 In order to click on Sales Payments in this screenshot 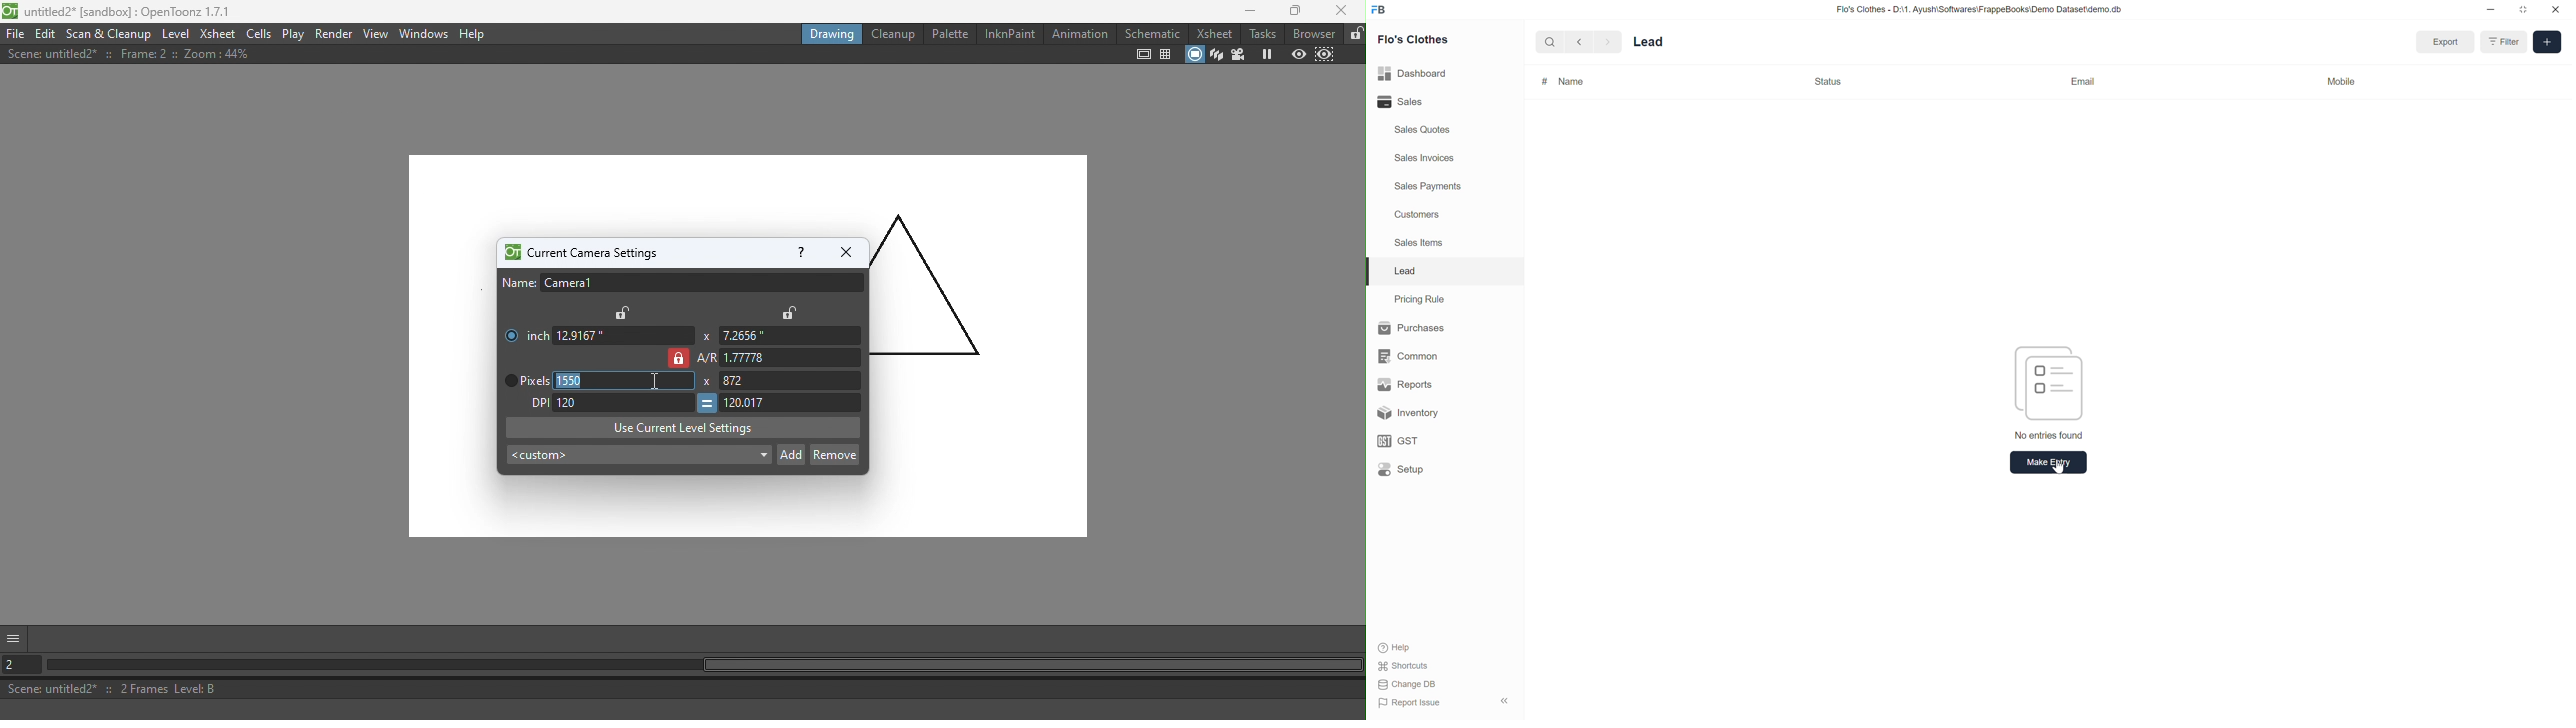, I will do `click(1430, 187)`.